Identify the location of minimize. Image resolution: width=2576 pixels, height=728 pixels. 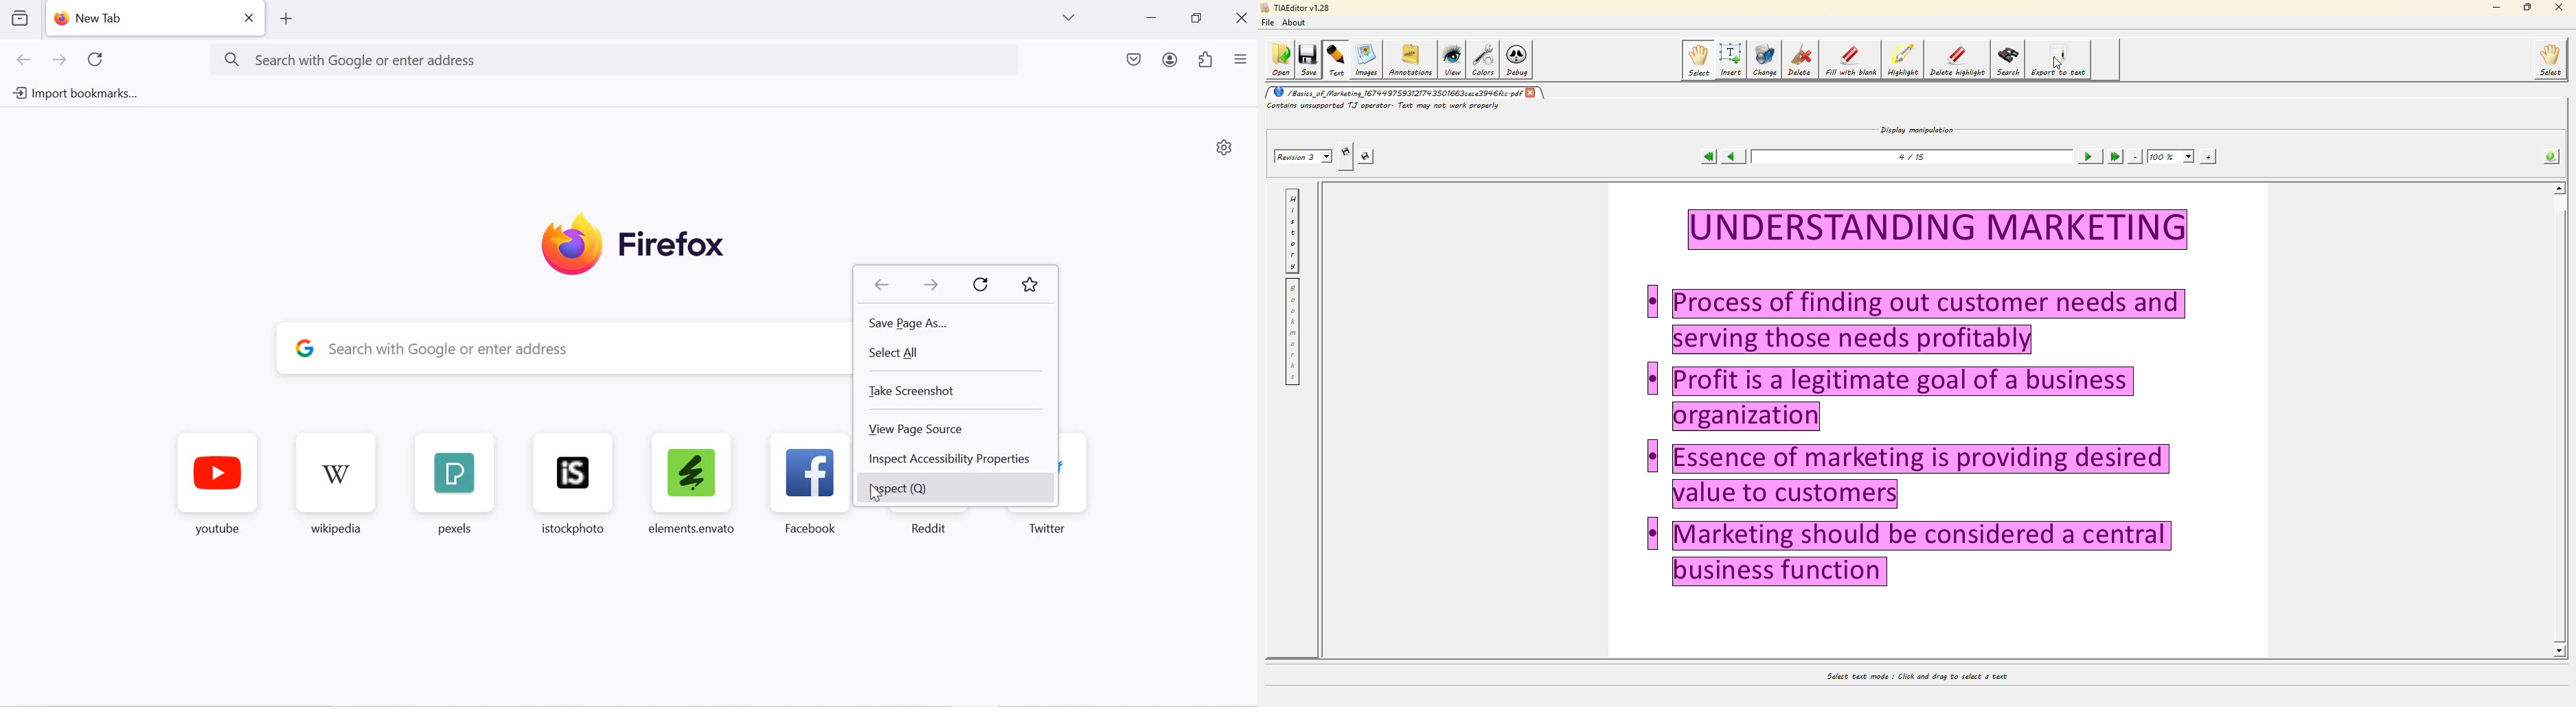
(1151, 16).